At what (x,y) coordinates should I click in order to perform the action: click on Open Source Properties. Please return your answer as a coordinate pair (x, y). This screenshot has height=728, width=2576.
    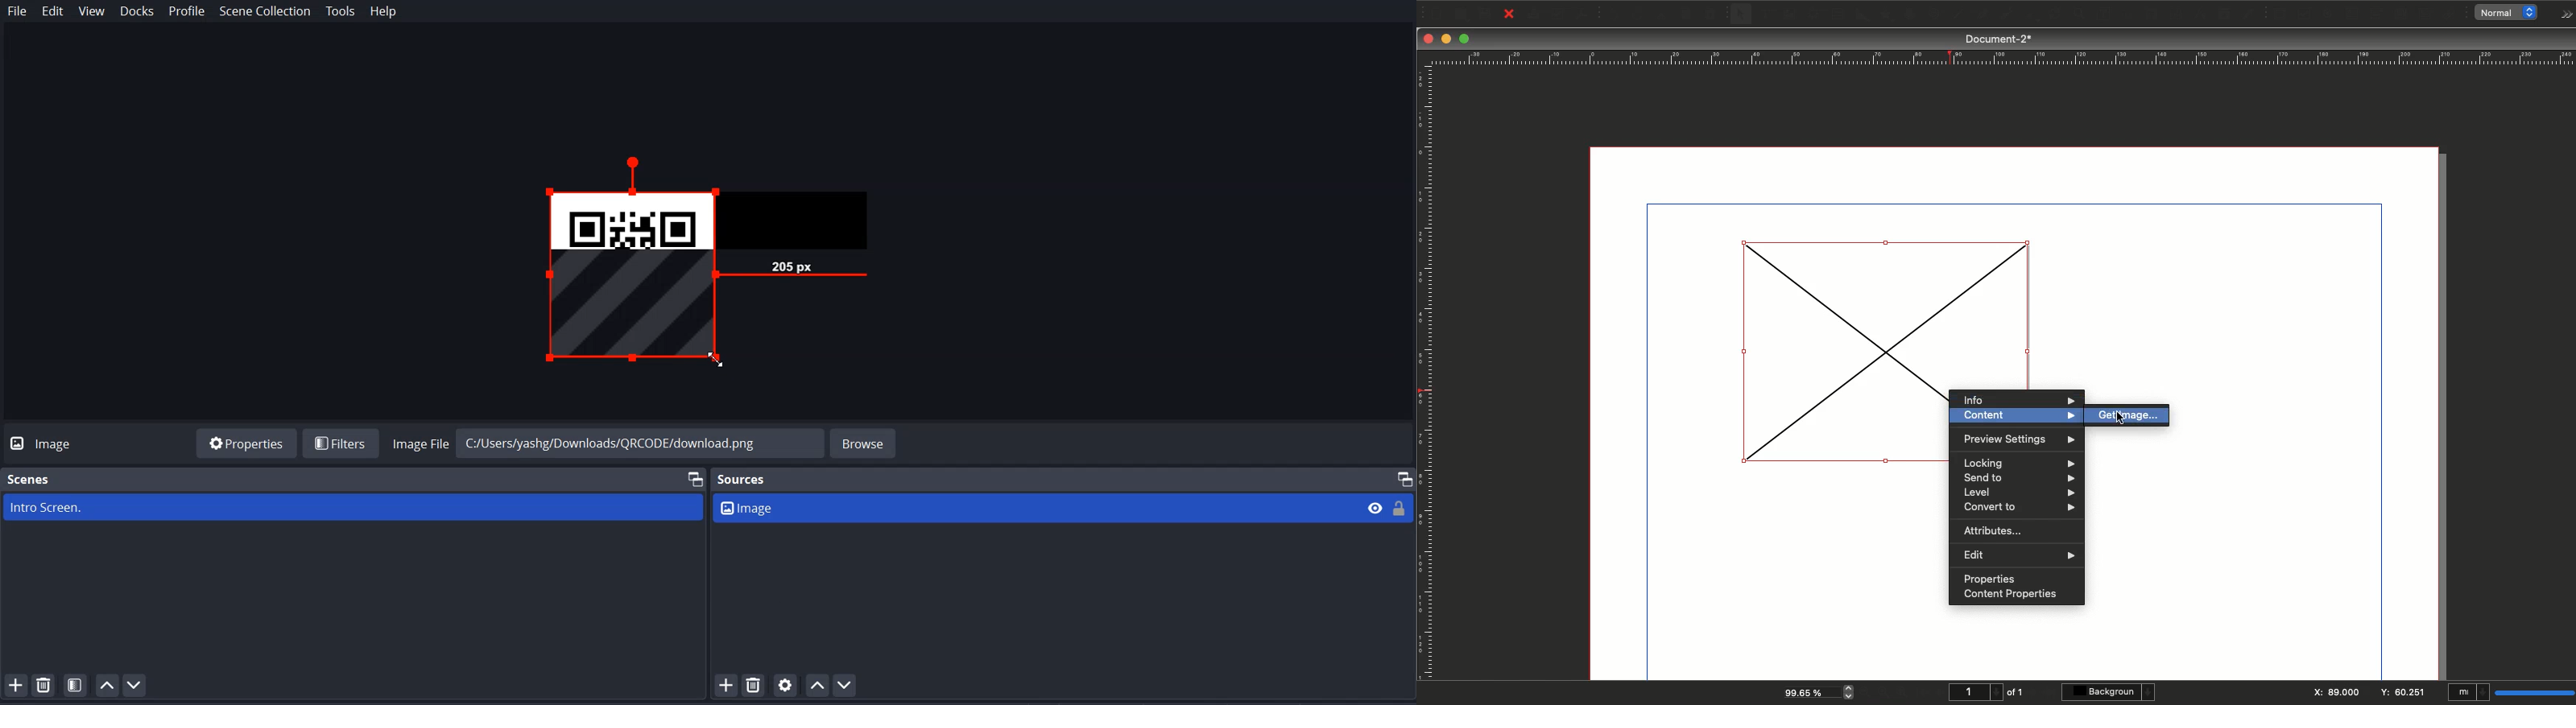
    Looking at the image, I should click on (787, 685).